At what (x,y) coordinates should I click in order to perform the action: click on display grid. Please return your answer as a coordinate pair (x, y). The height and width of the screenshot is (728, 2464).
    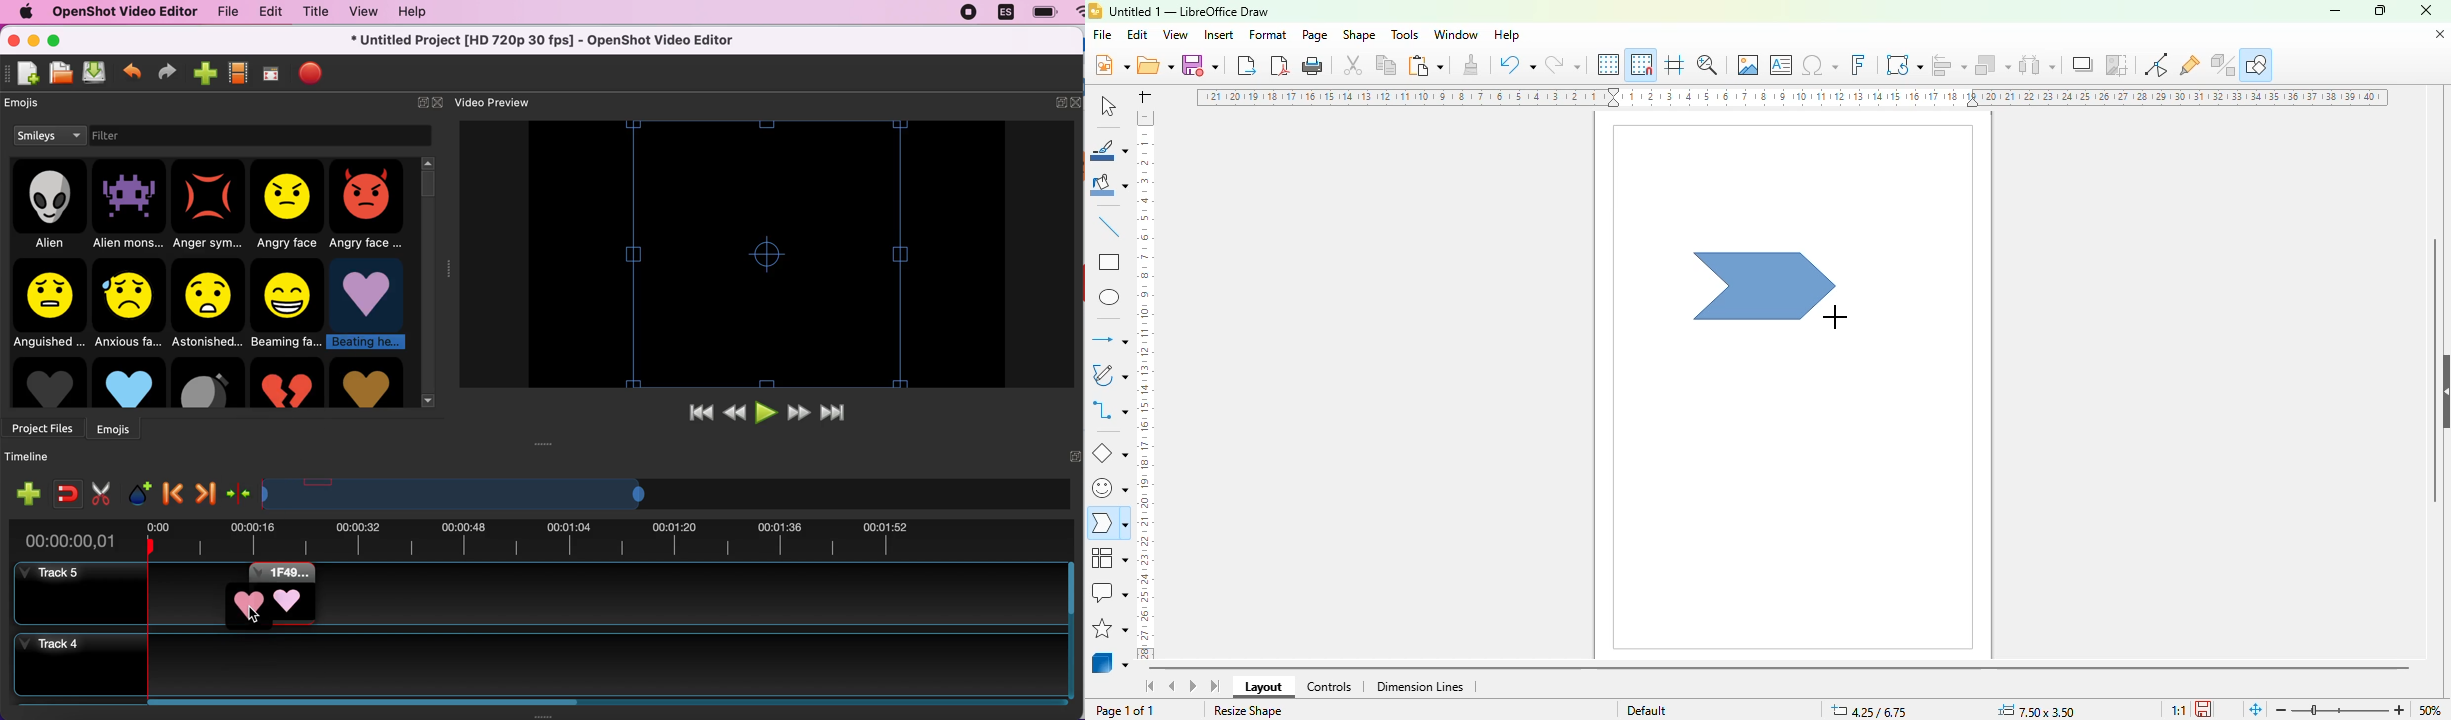
    Looking at the image, I should click on (1610, 65).